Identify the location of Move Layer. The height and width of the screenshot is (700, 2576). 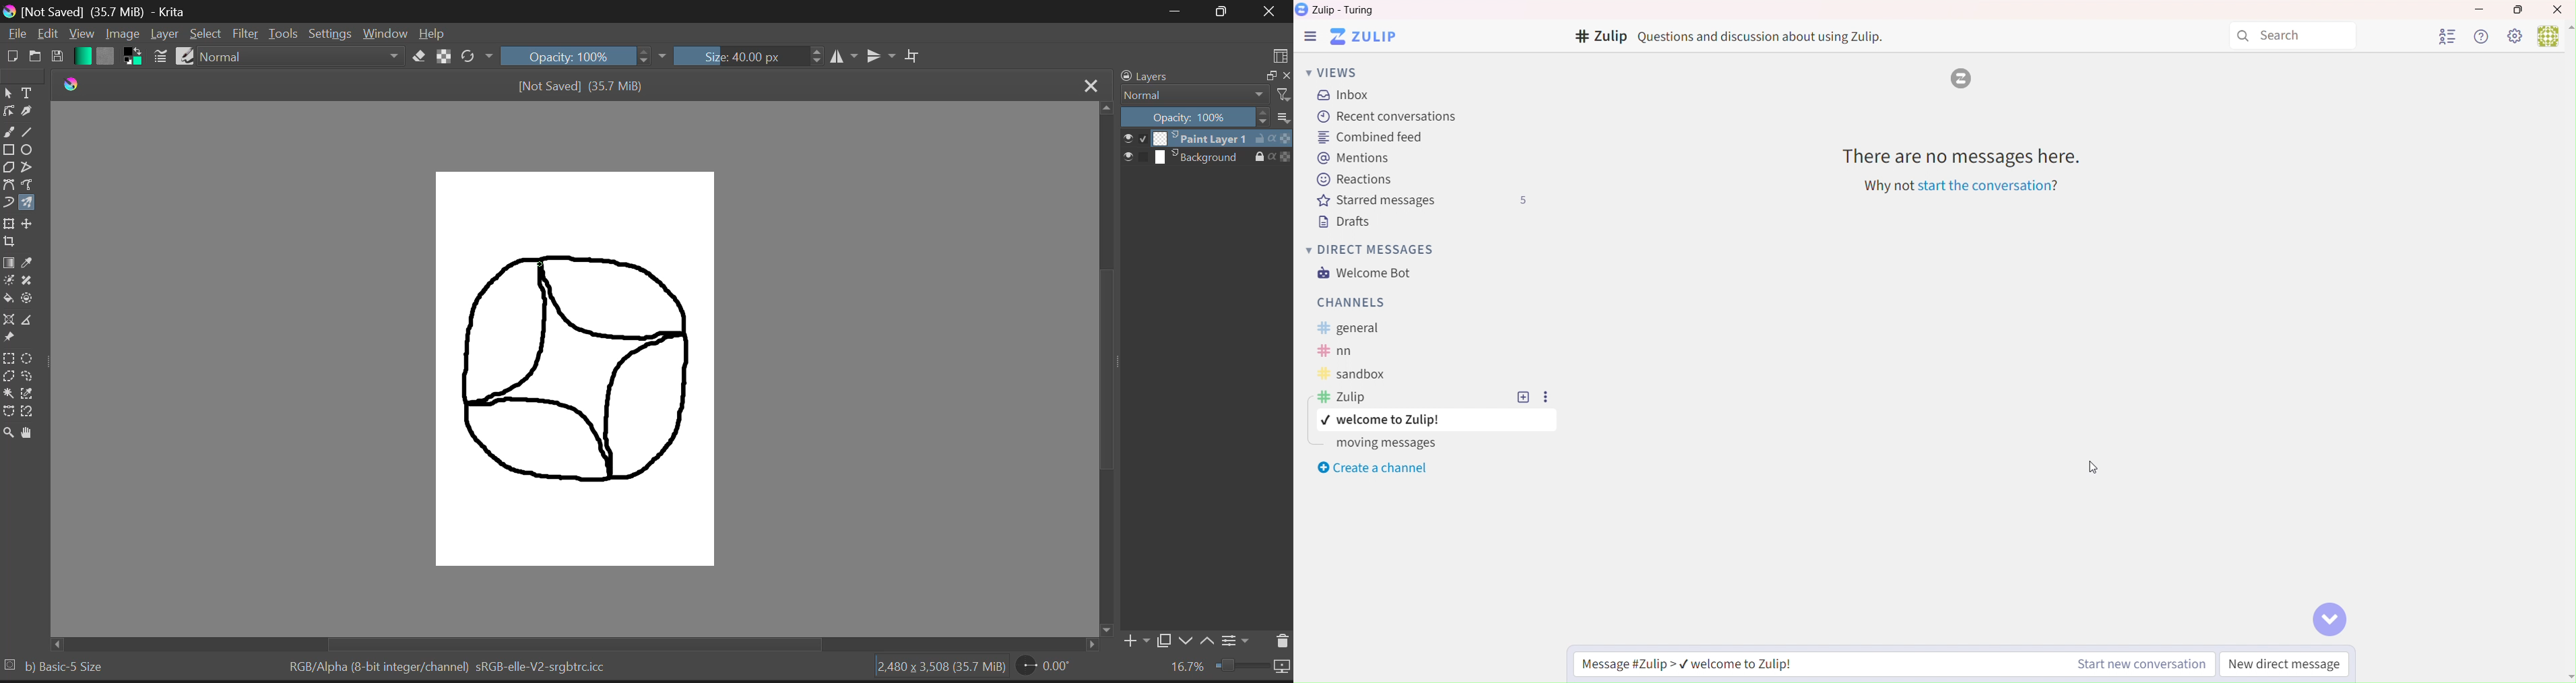
(30, 225).